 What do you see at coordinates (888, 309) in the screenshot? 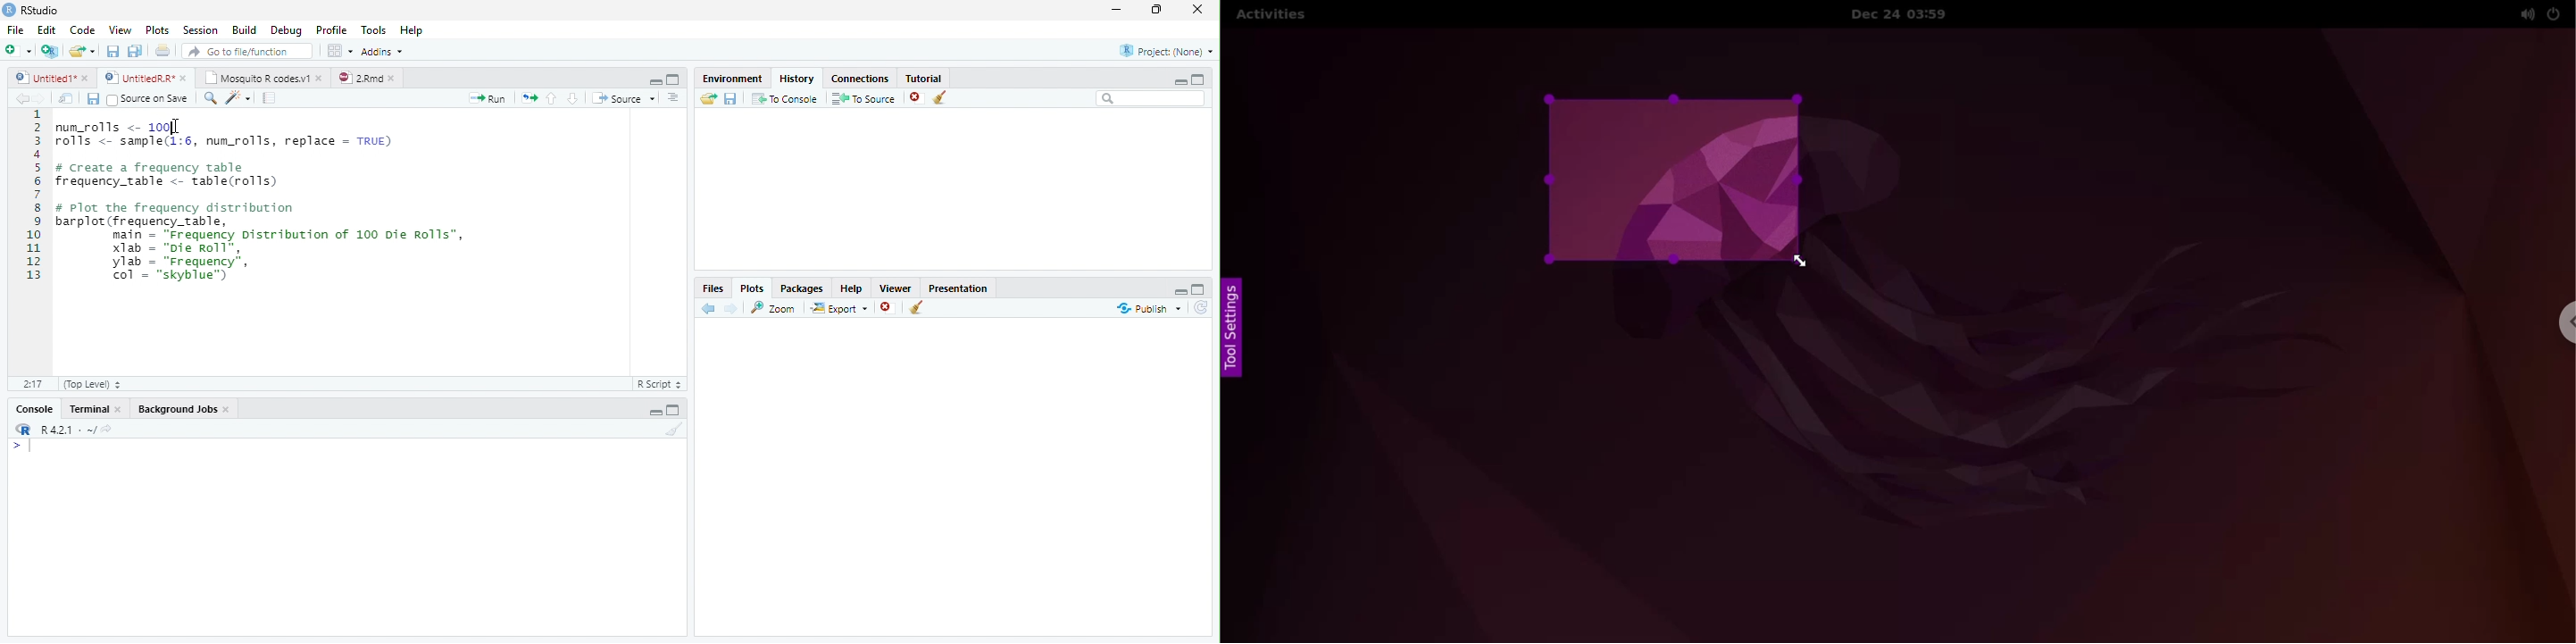
I see `Remove Selected` at bounding box center [888, 309].